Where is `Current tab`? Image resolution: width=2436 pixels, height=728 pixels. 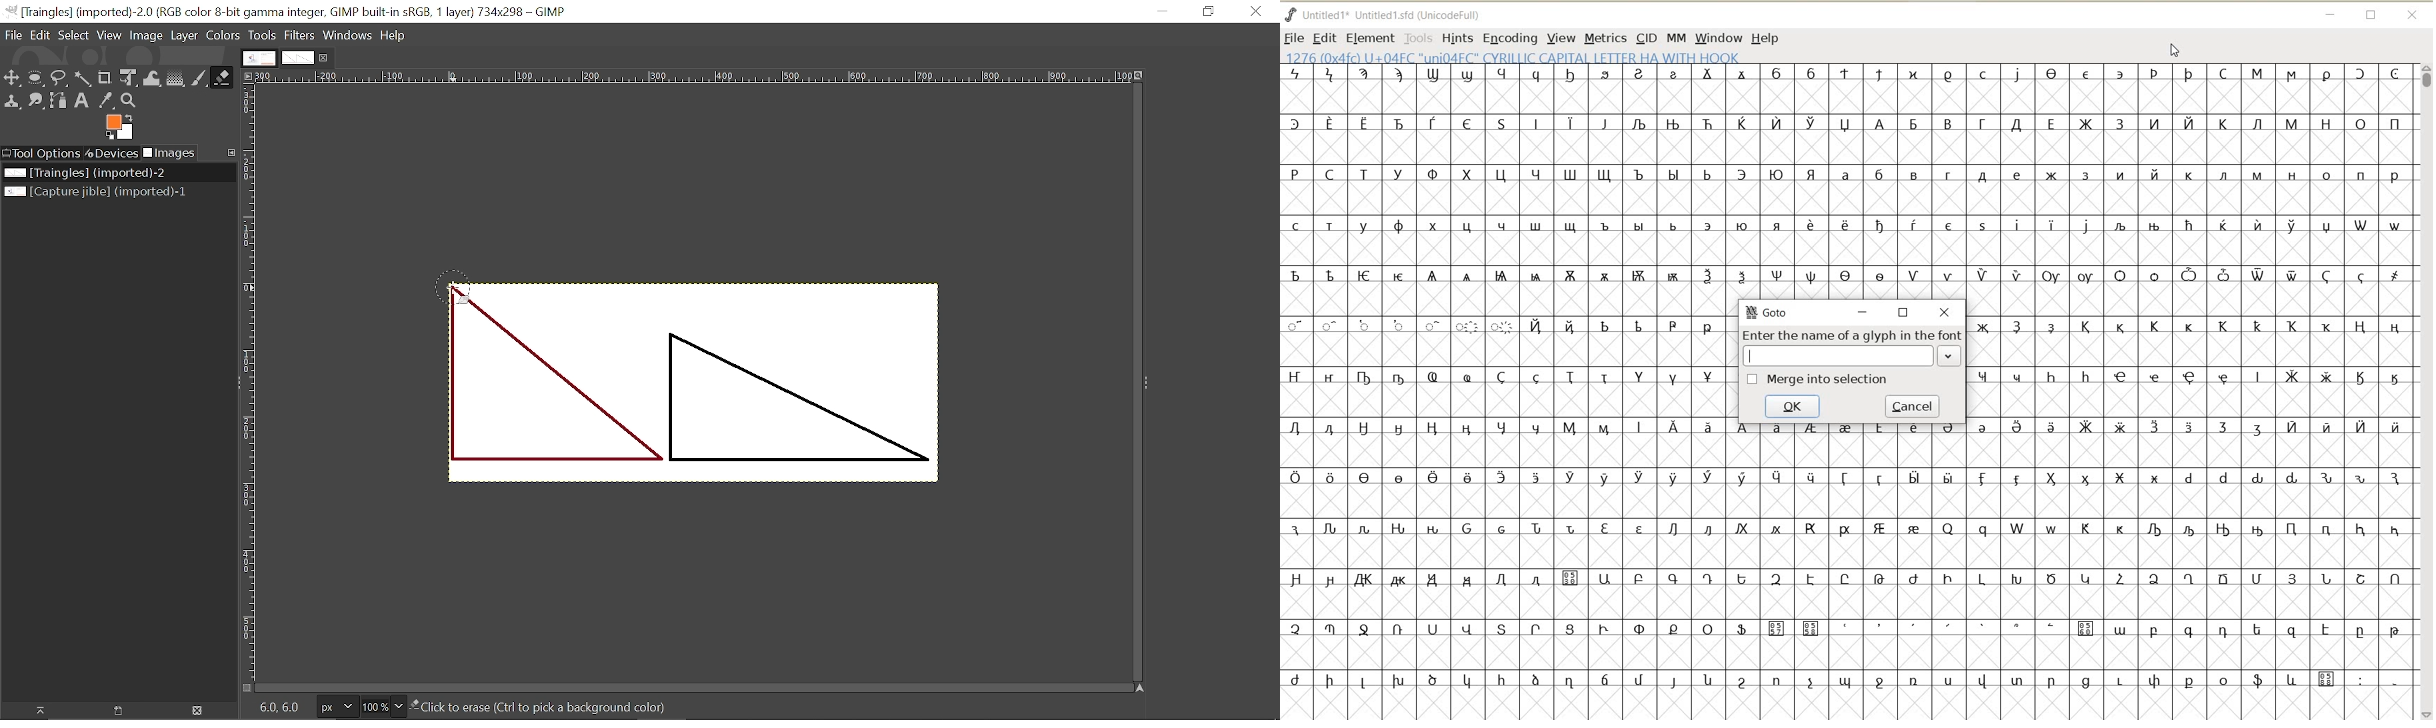
Current tab is located at coordinates (298, 58).